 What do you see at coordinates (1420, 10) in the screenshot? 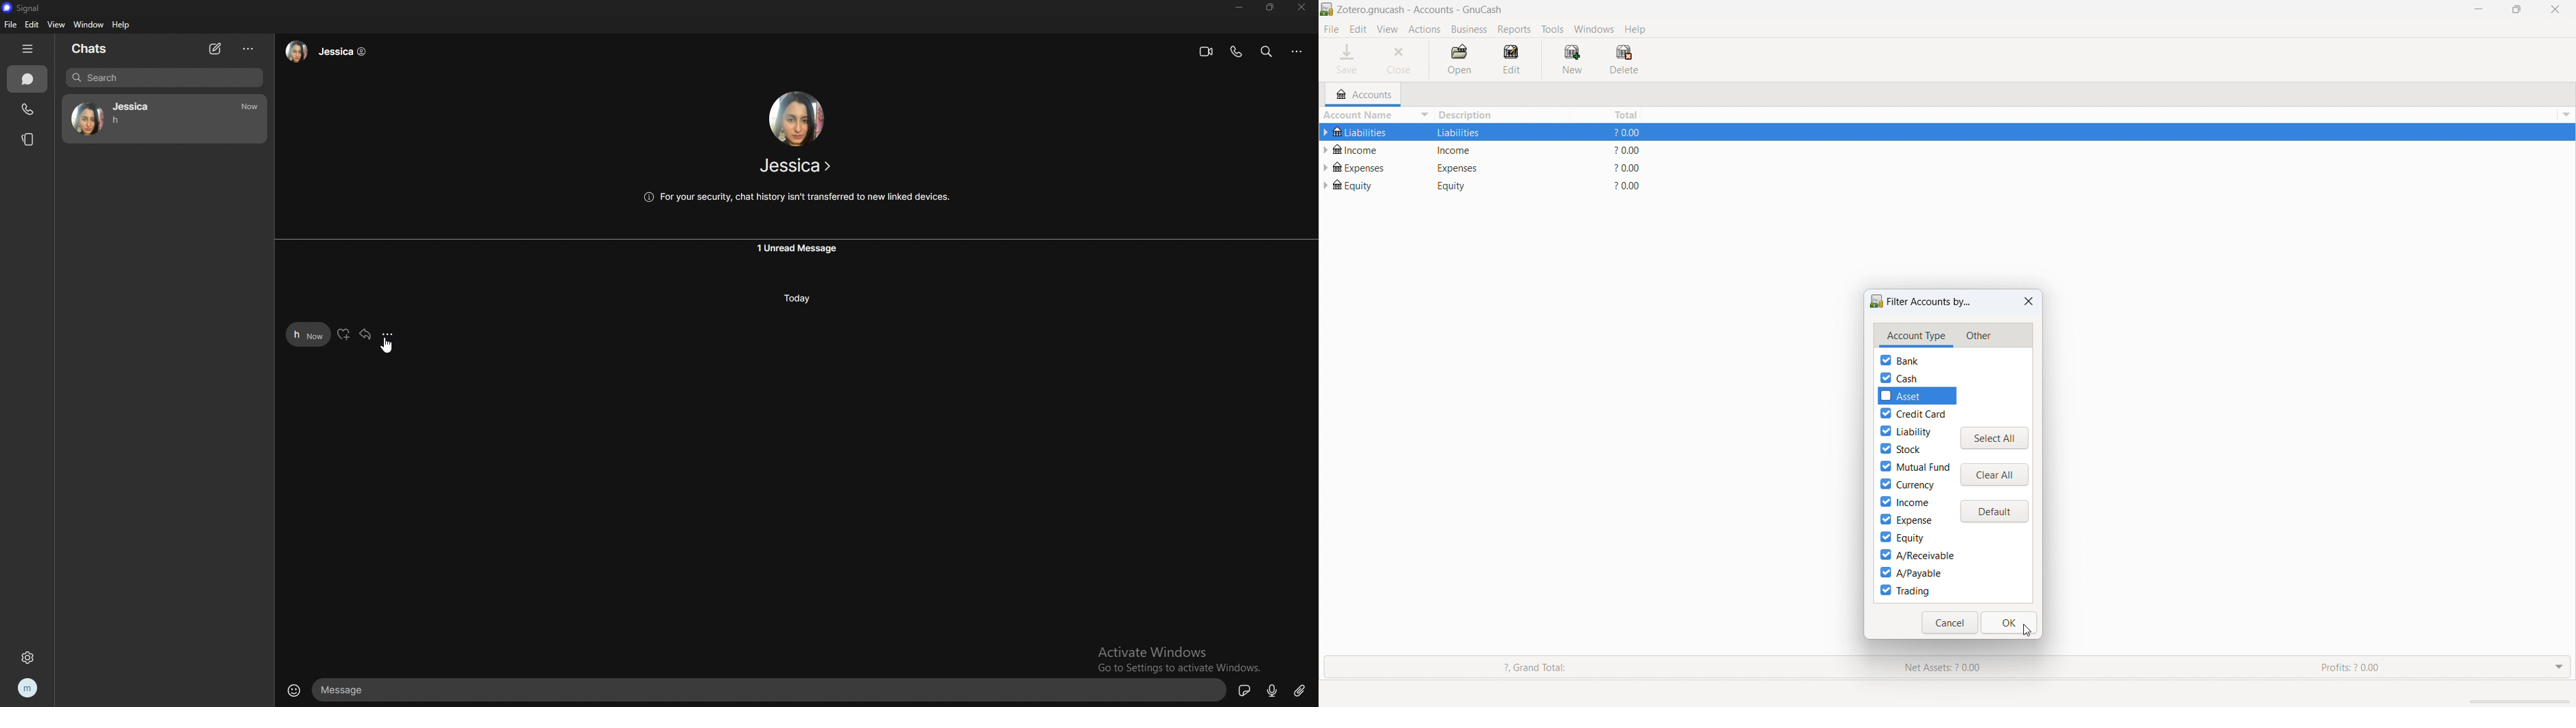
I see `title` at bounding box center [1420, 10].